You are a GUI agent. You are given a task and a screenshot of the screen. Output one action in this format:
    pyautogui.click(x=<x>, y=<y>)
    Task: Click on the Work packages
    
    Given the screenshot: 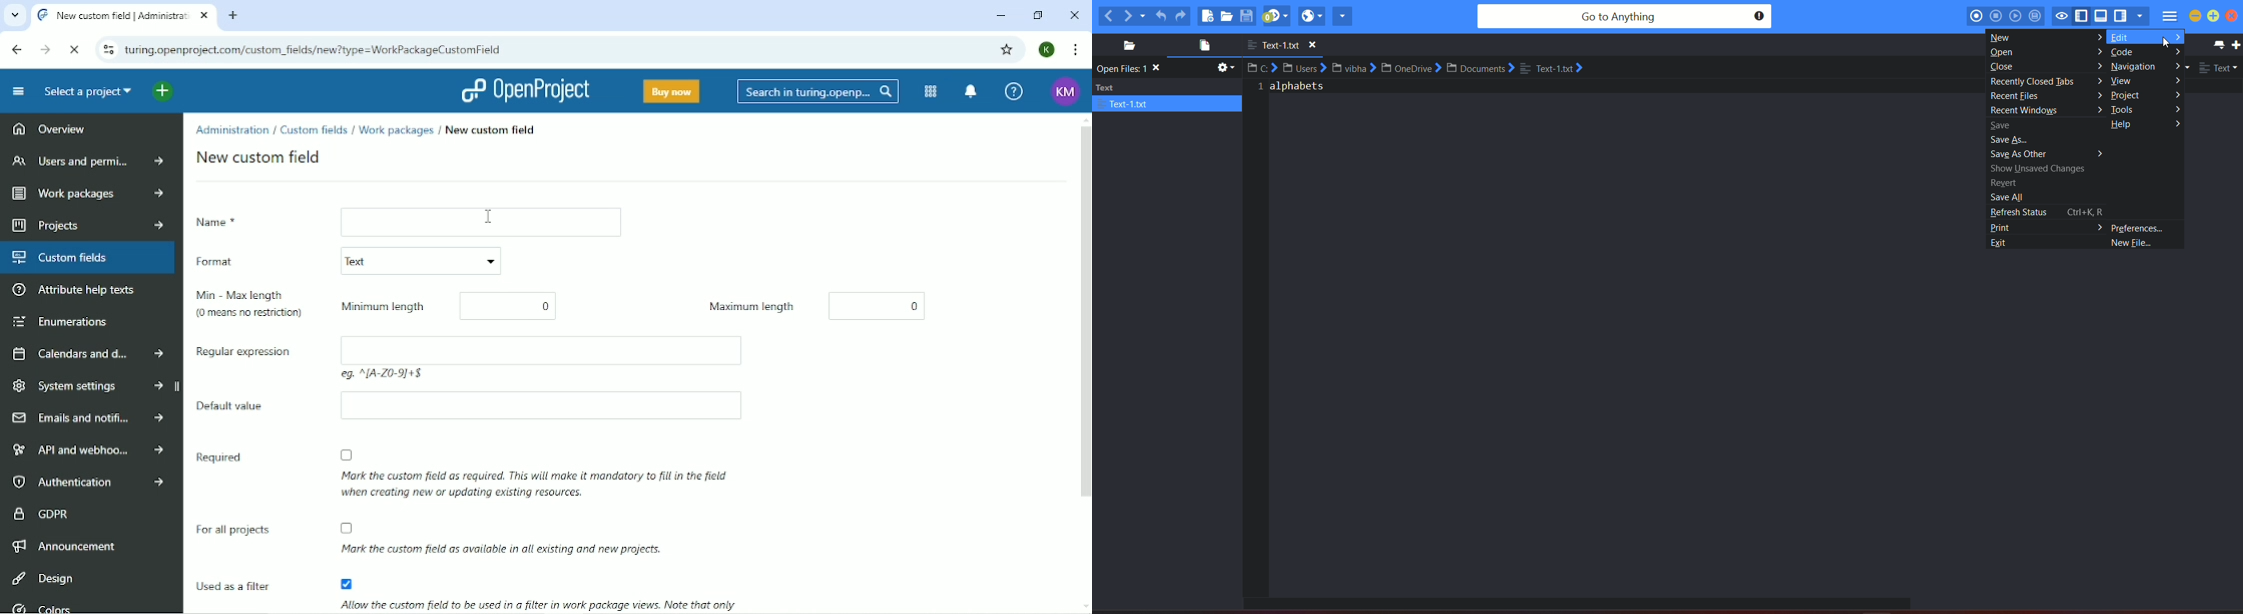 What is the action you would take?
    pyautogui.click(x=85, y=195)
    